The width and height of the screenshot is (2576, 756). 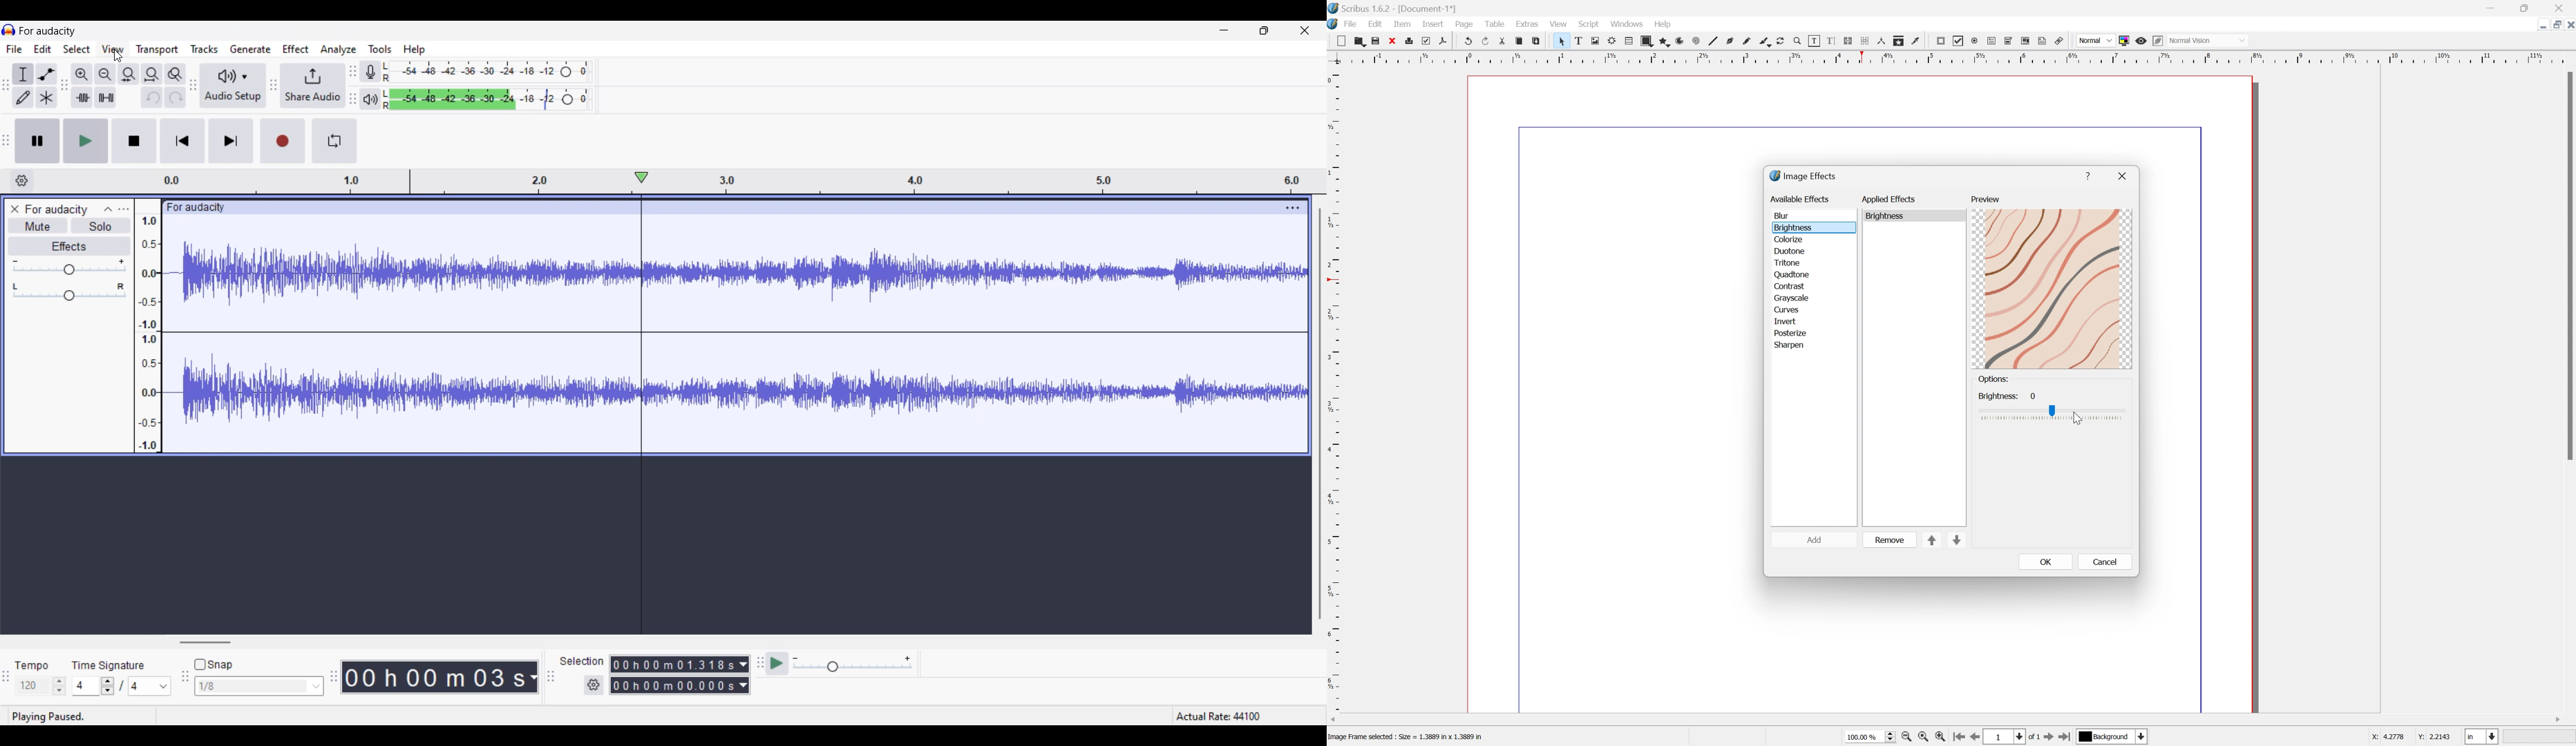 What do you see at coordinates (124, 209) in the screenshot?
I see `Open menu` at bounding box center [124, 209].